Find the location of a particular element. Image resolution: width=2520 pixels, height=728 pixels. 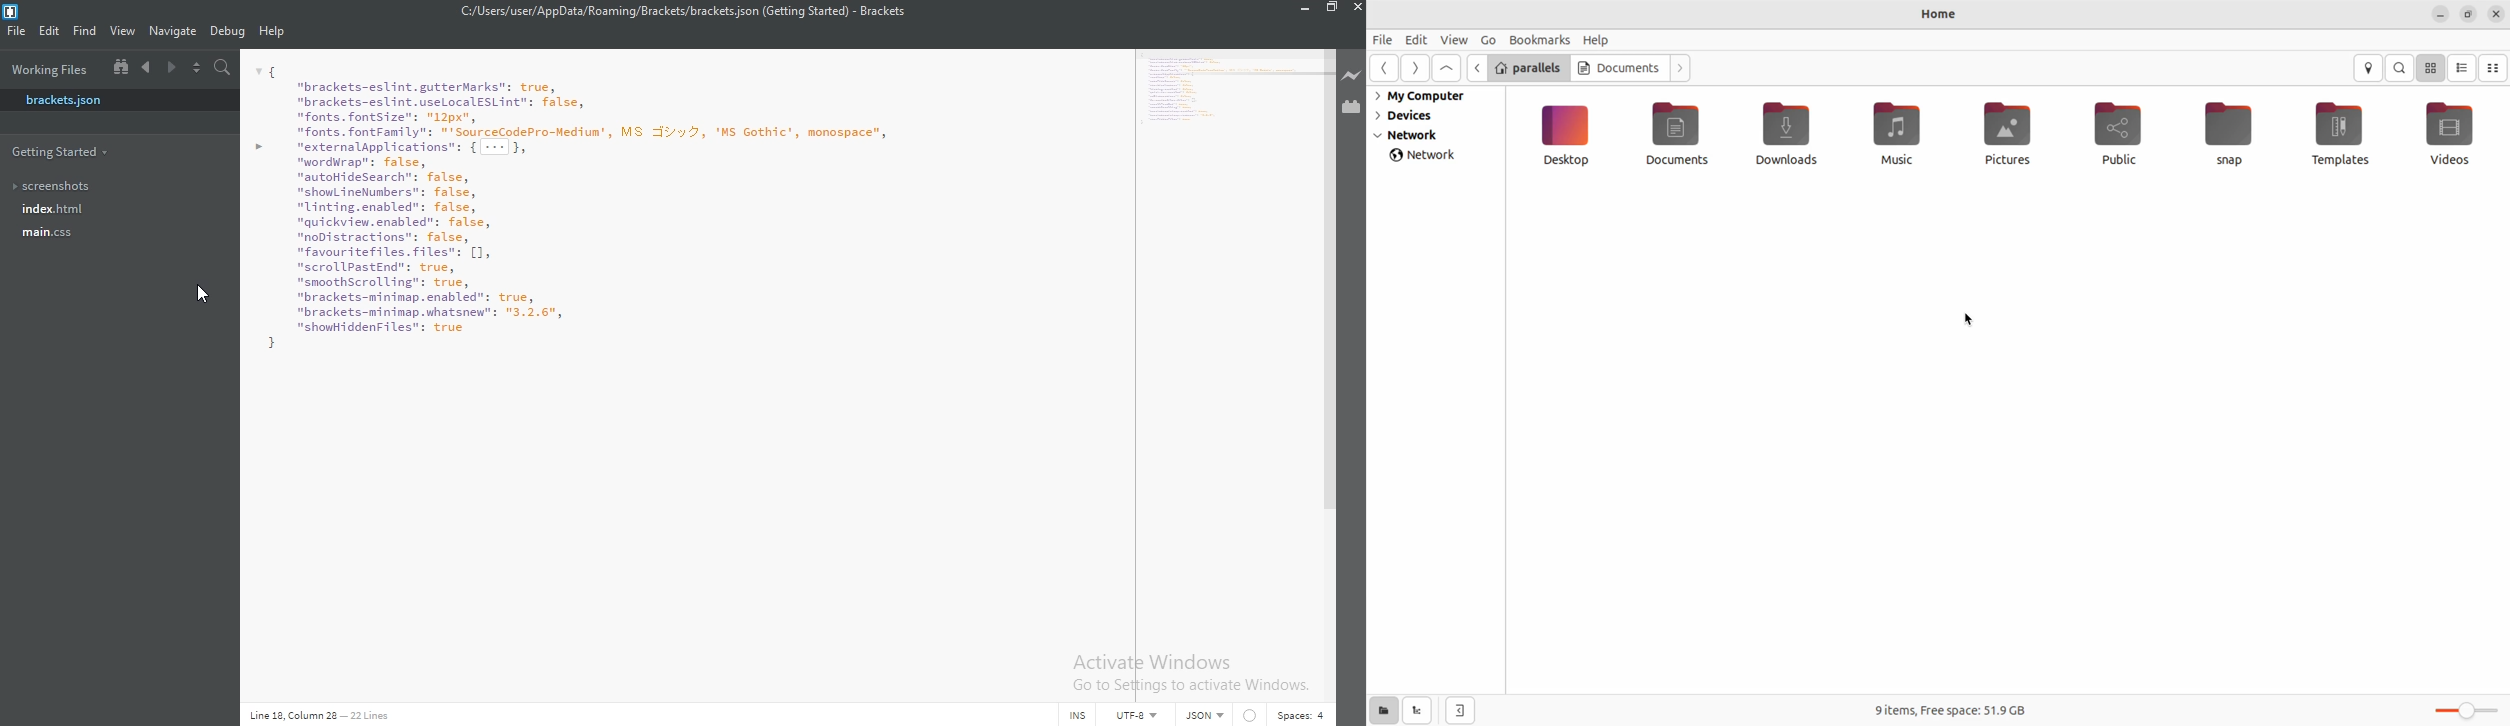

Debug is located at coordinates (227, 33).